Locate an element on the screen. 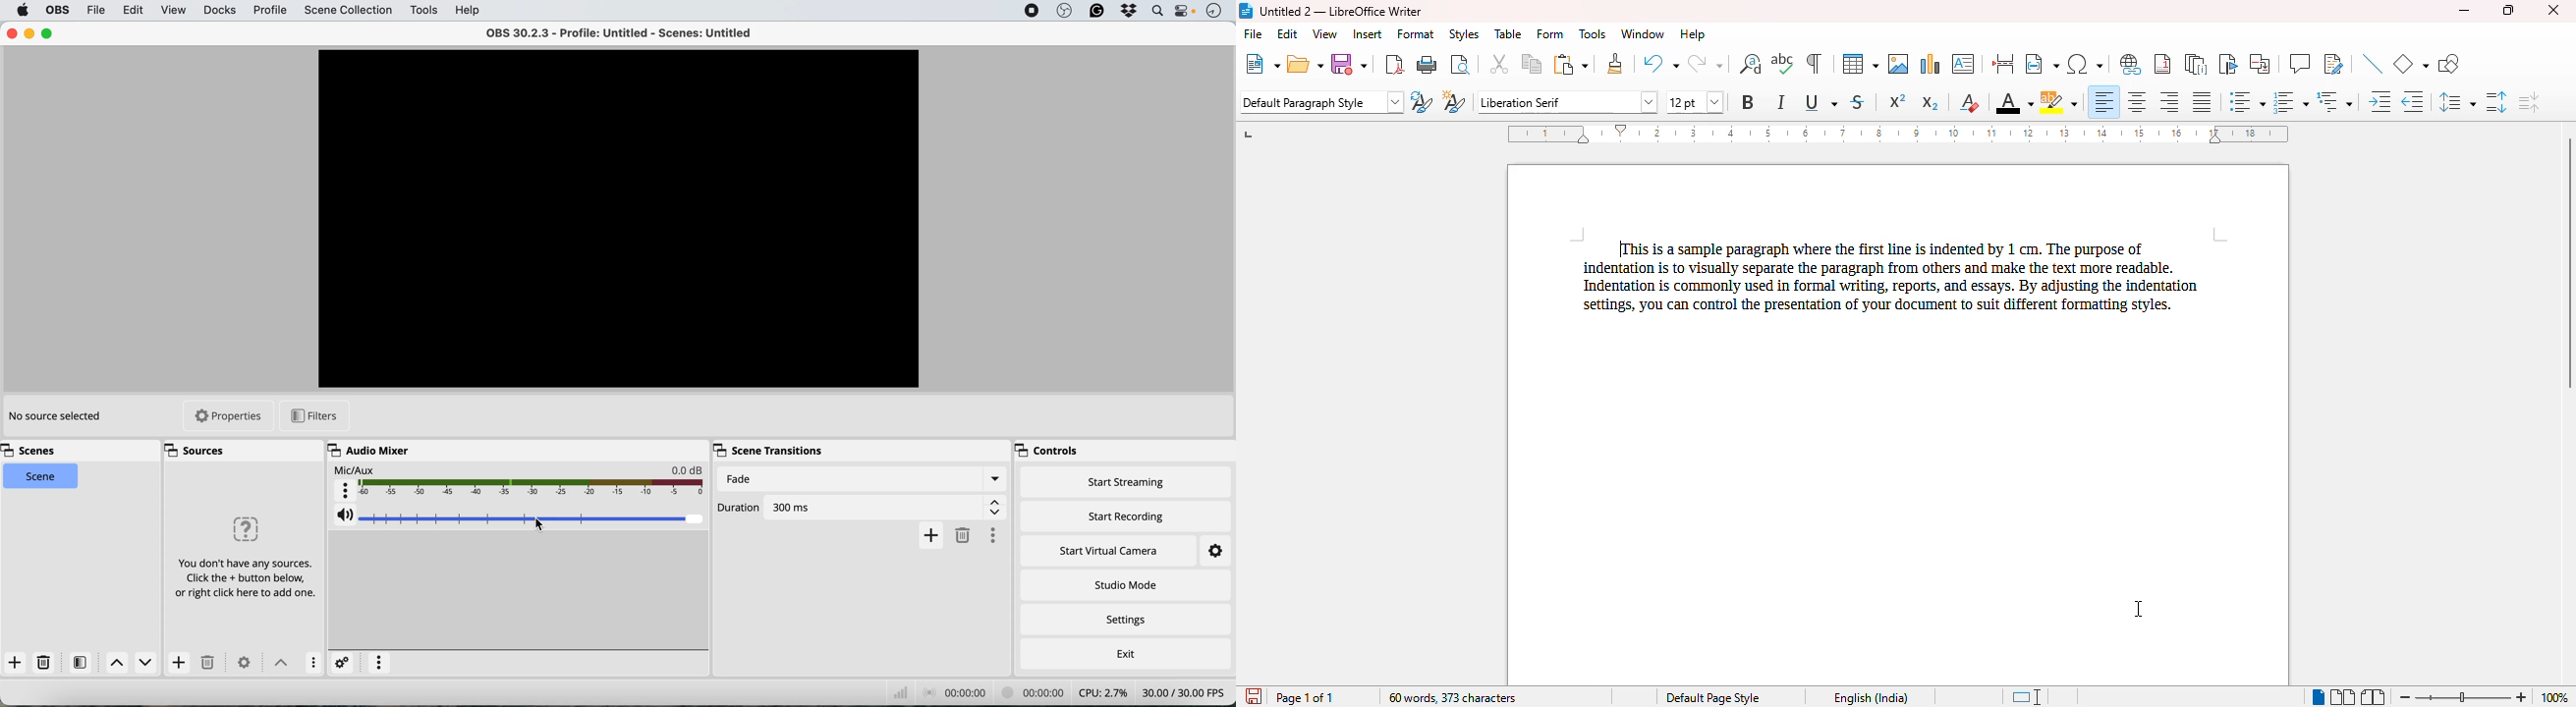 The image size is (2576, 728). clear direct formatting is located at coordinates (1969, 102).